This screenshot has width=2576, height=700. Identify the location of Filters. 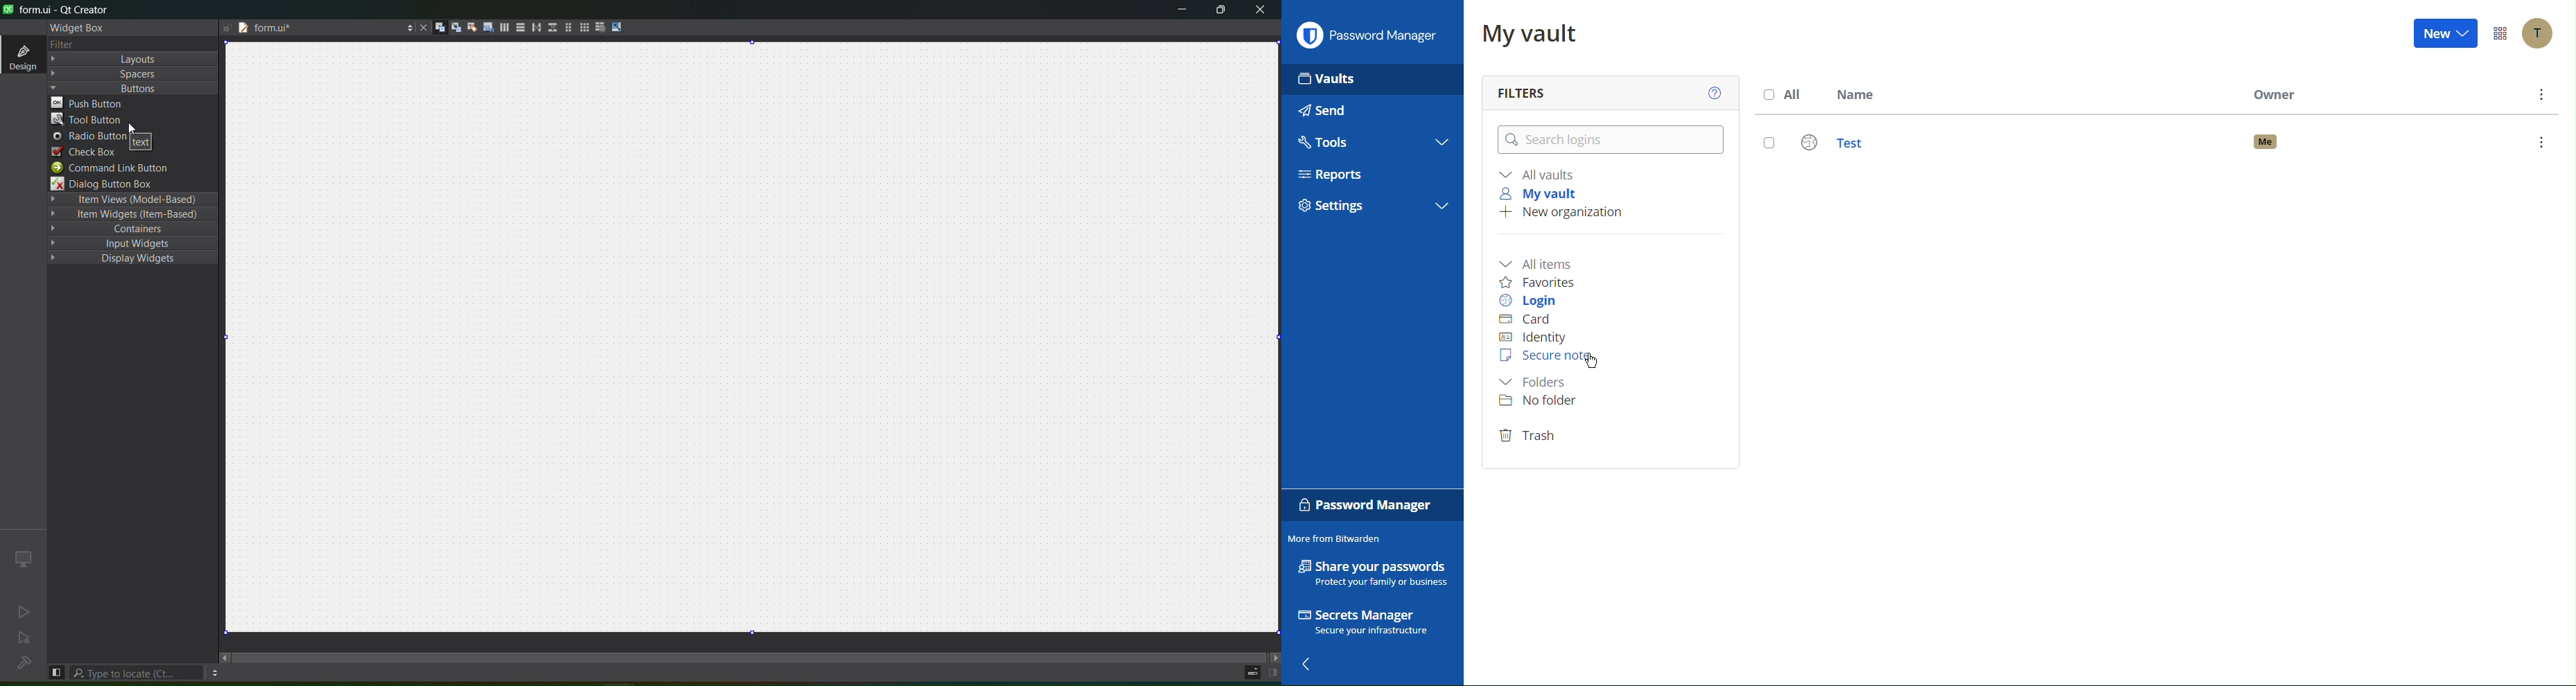
(1530, 89).